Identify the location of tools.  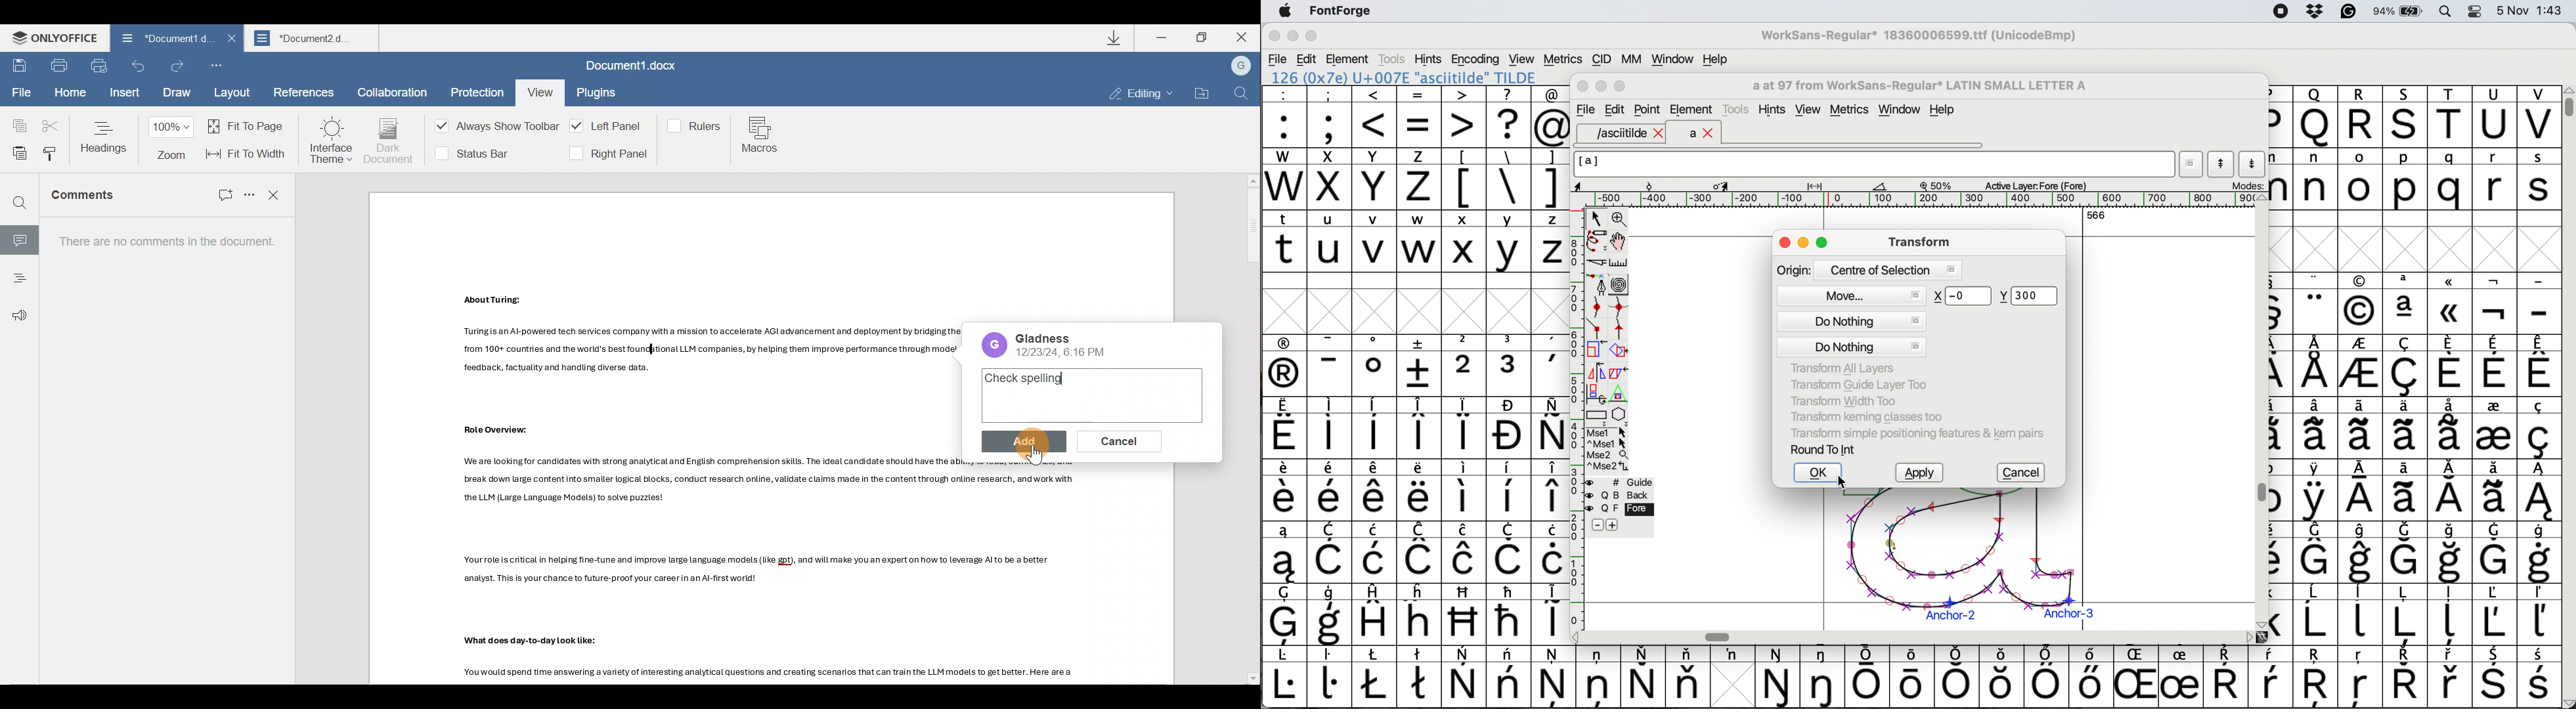
(1738, 108).